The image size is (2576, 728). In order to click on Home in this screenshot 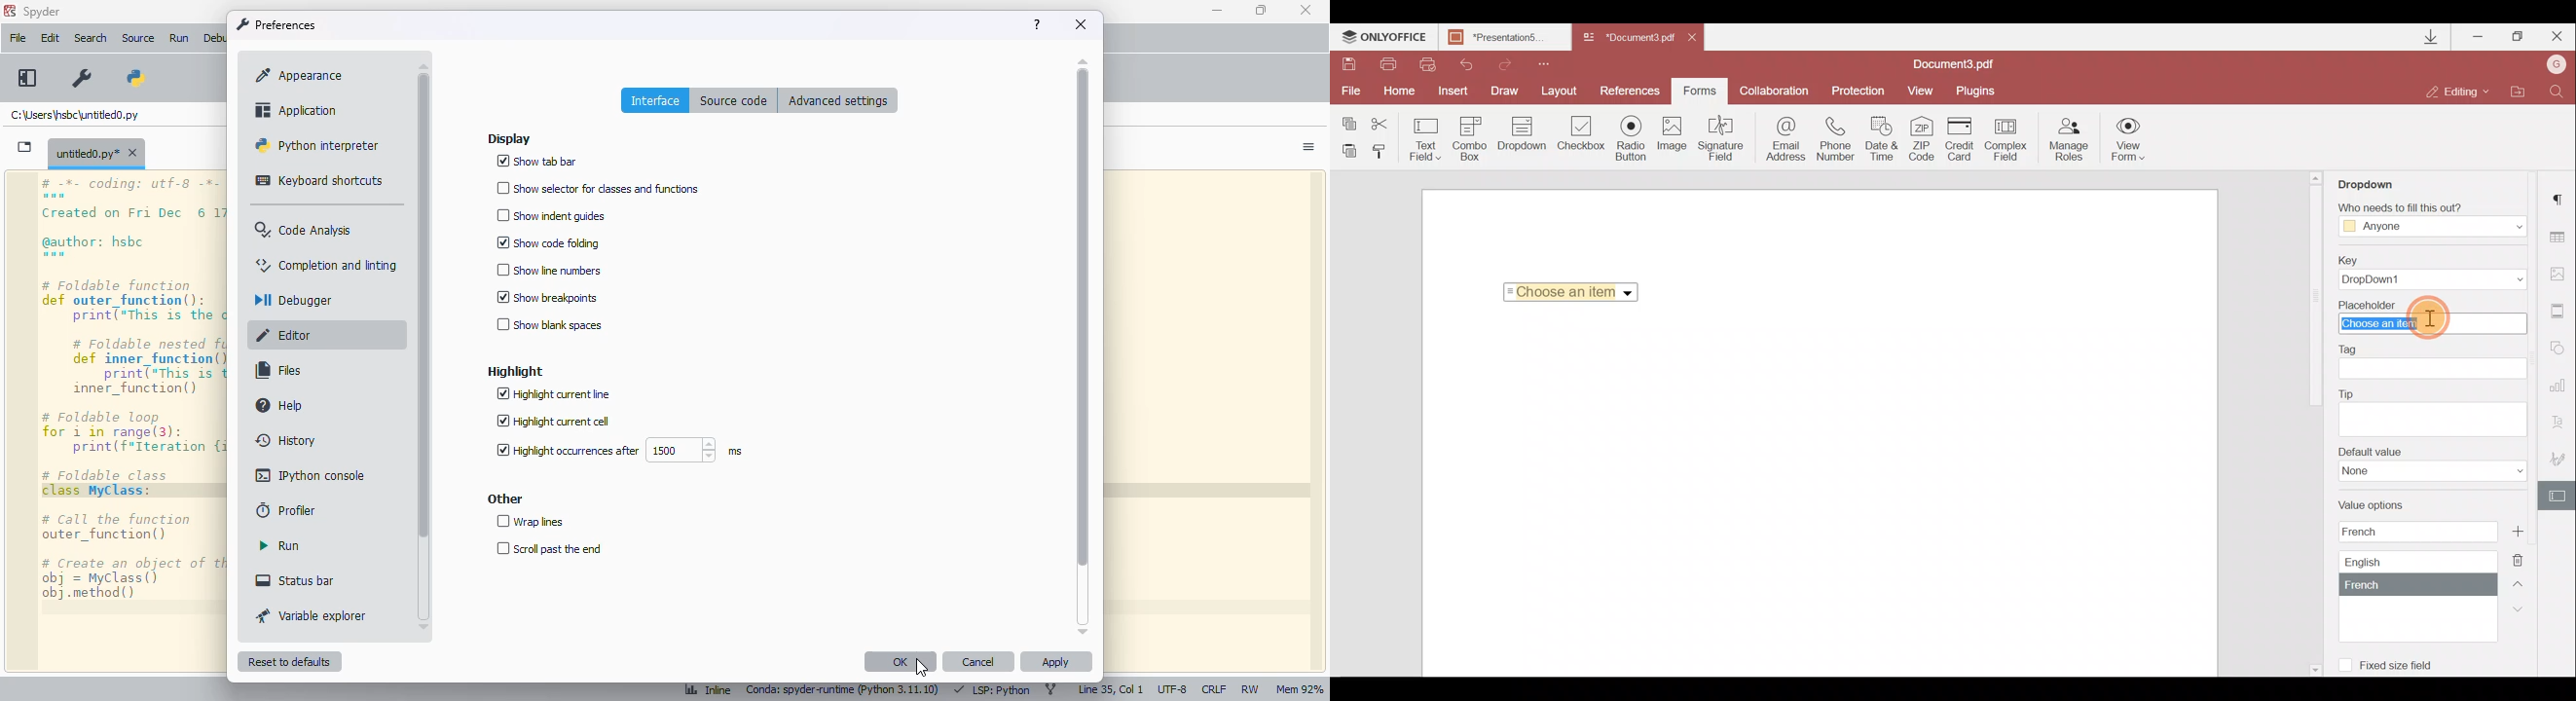, I will do `click(1397, 91)`.